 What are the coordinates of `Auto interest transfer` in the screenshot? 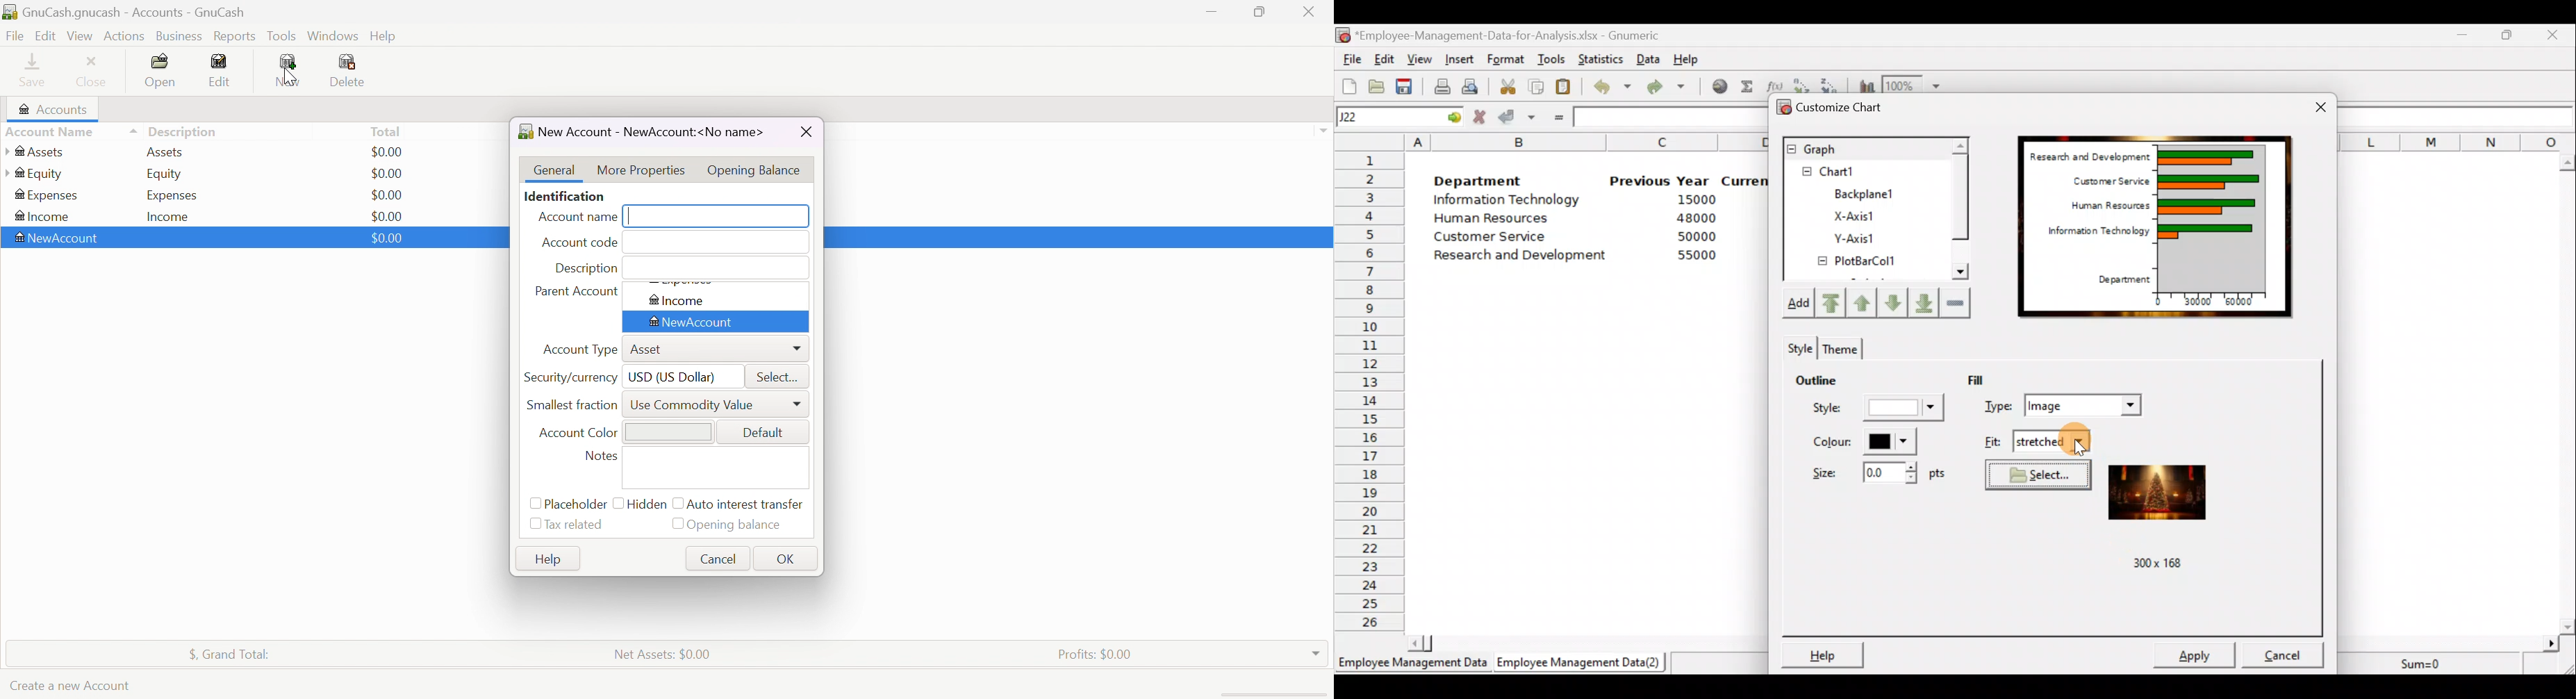 It's located at (747, 505).